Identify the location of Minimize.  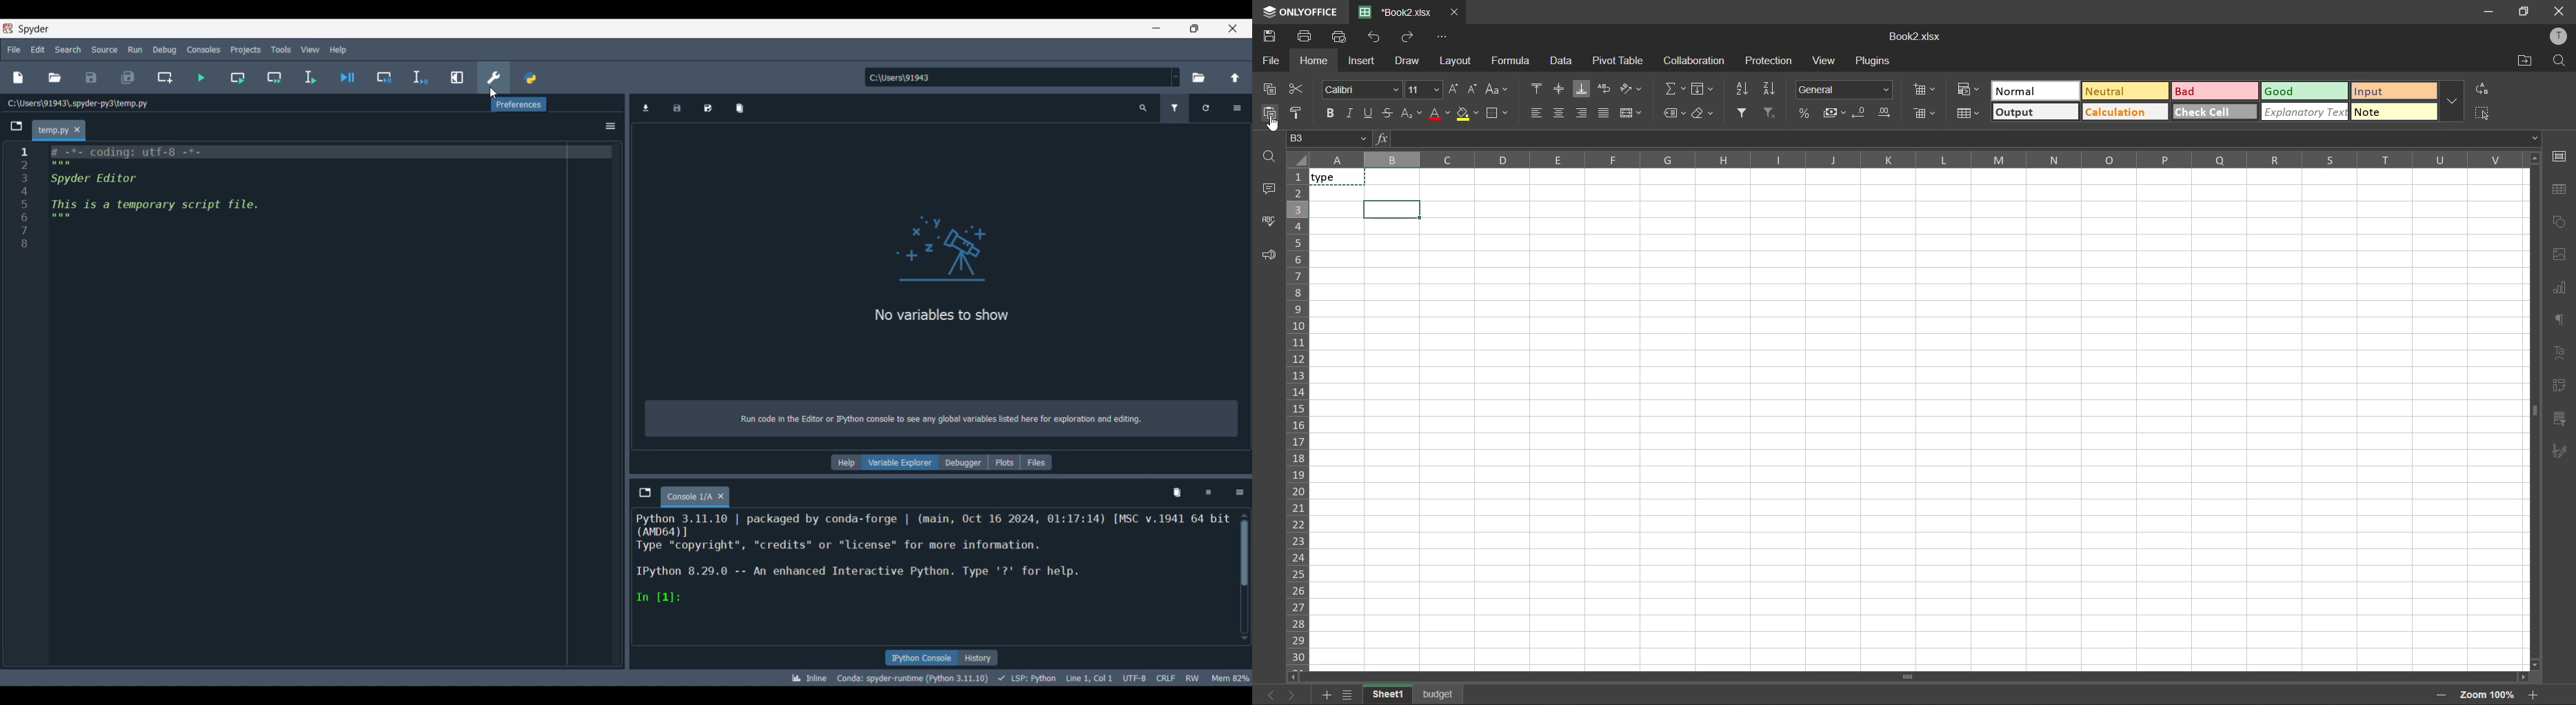
(1157, 28).